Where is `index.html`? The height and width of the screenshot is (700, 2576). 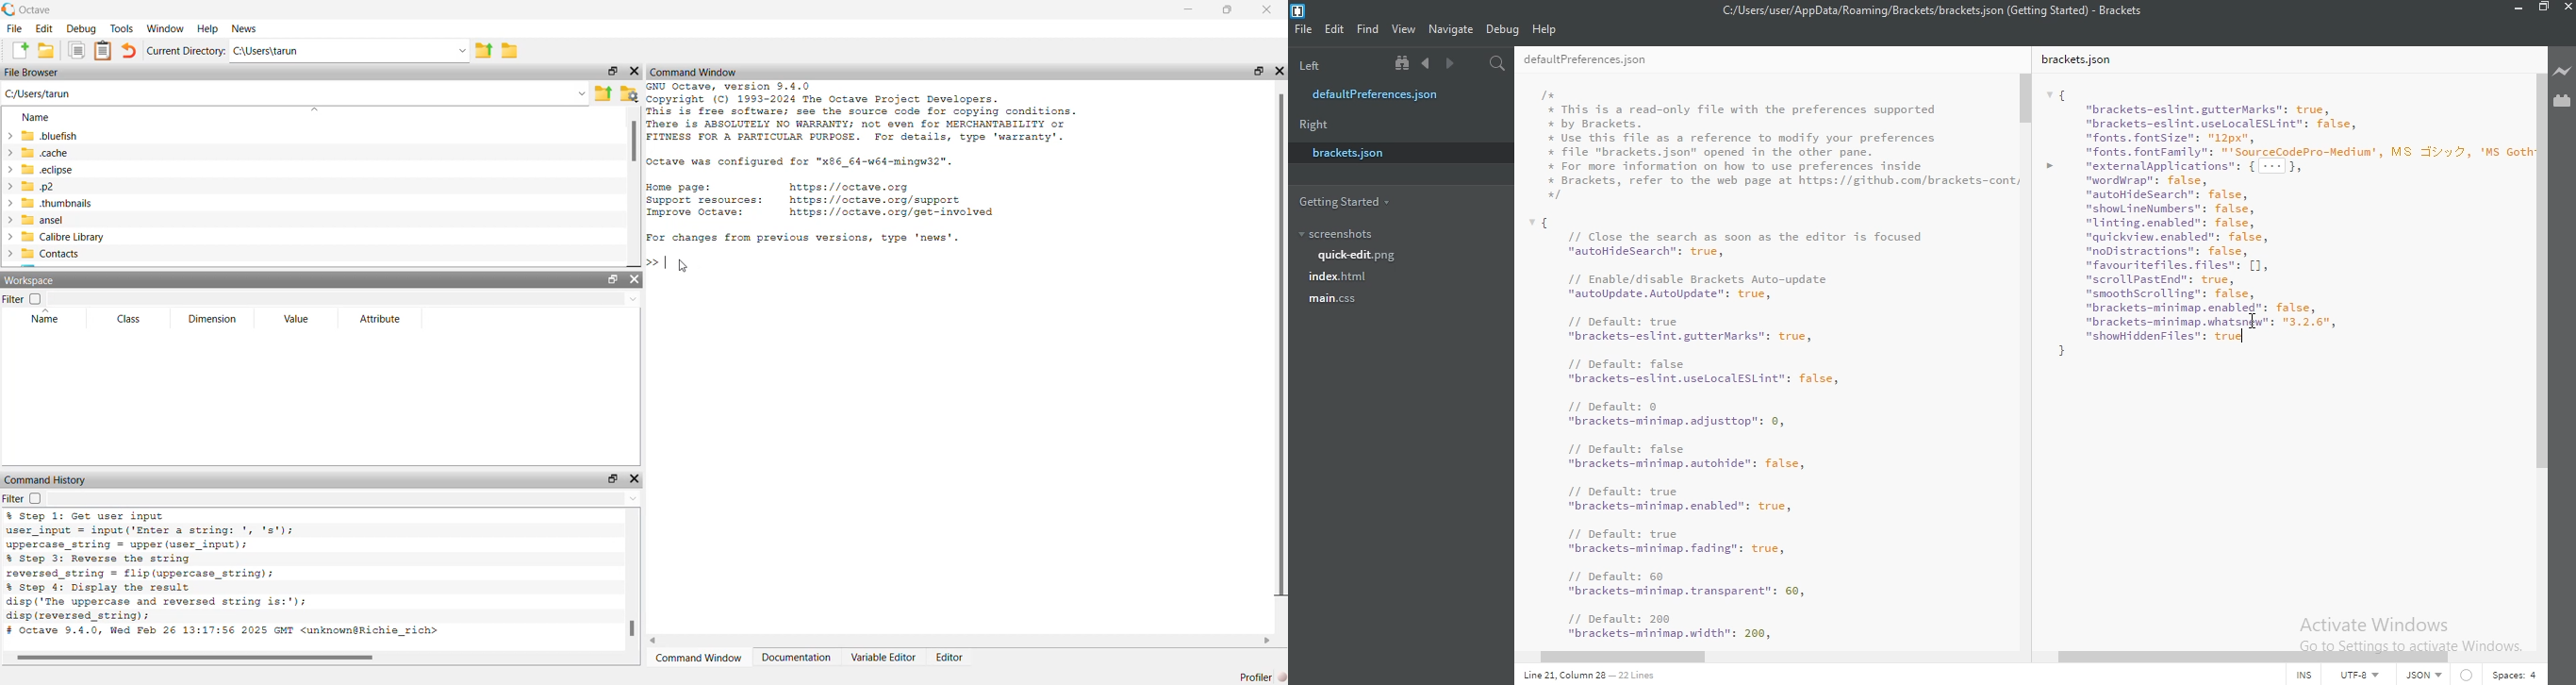 index.html is located at coordinates (1340, 277).